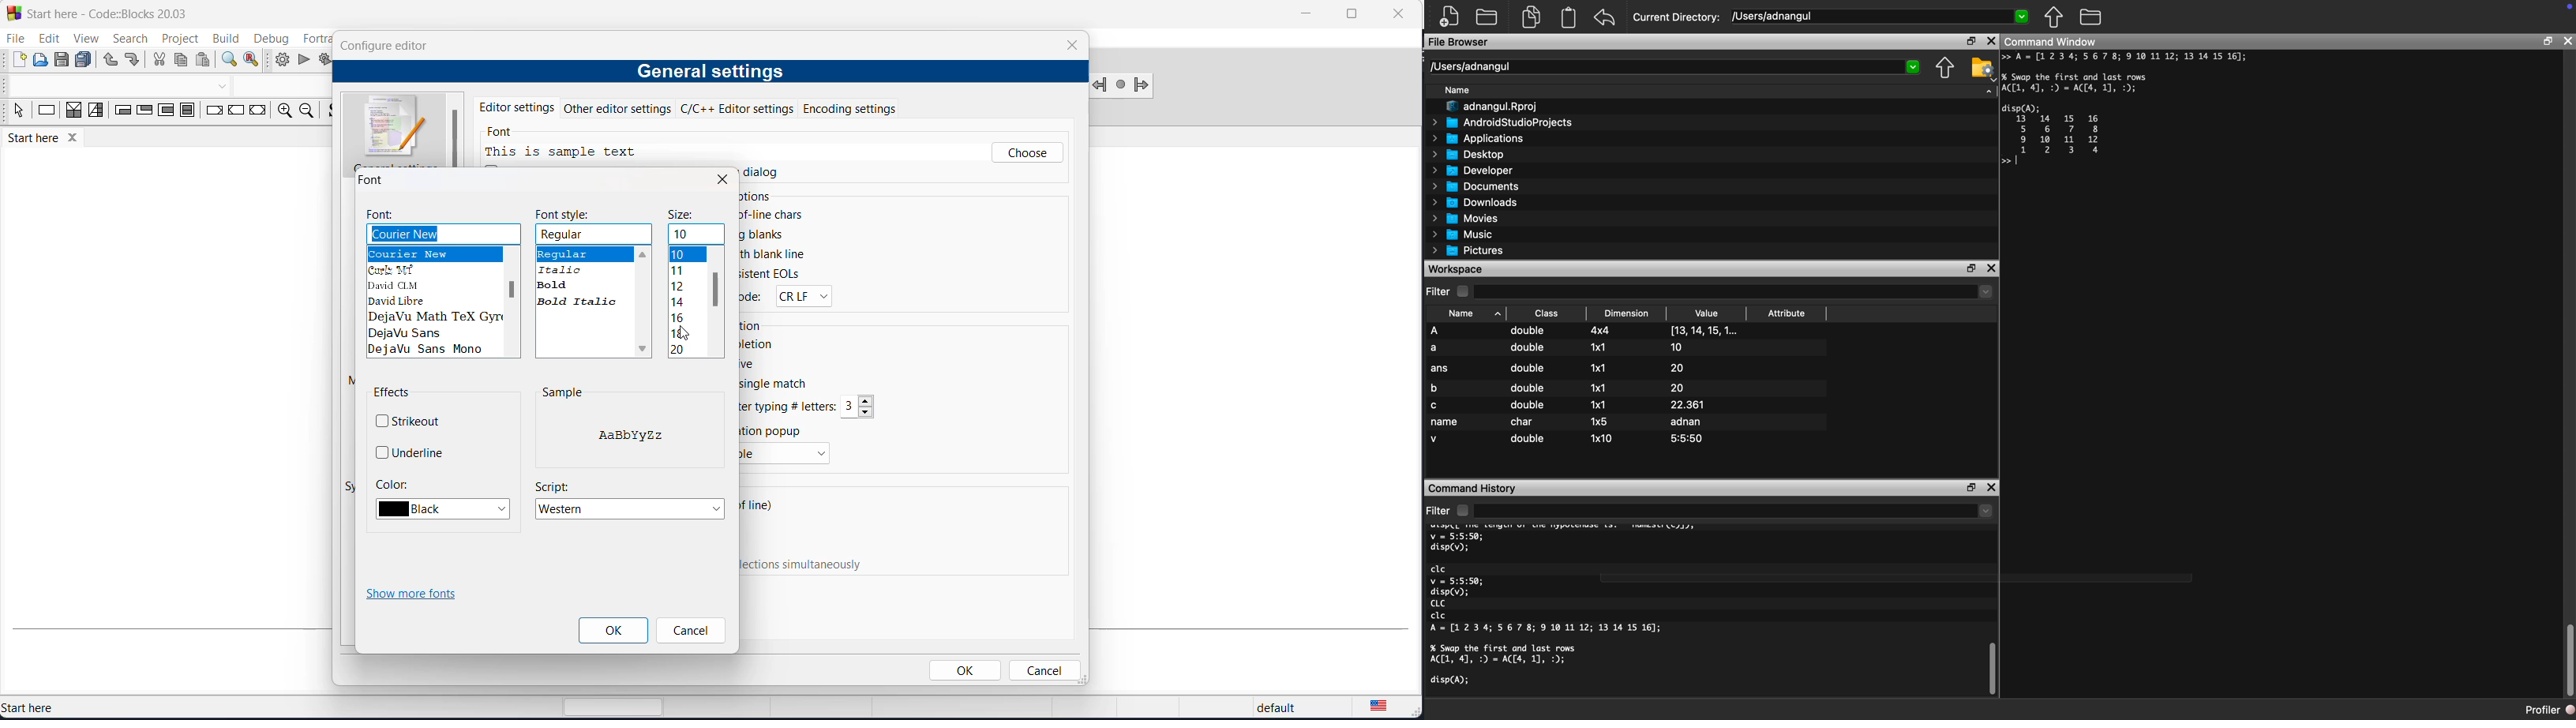  What do you see at coordinates (621, 108) in the screenshot?
I see `other editor settings` at bounding box center [621, 108].